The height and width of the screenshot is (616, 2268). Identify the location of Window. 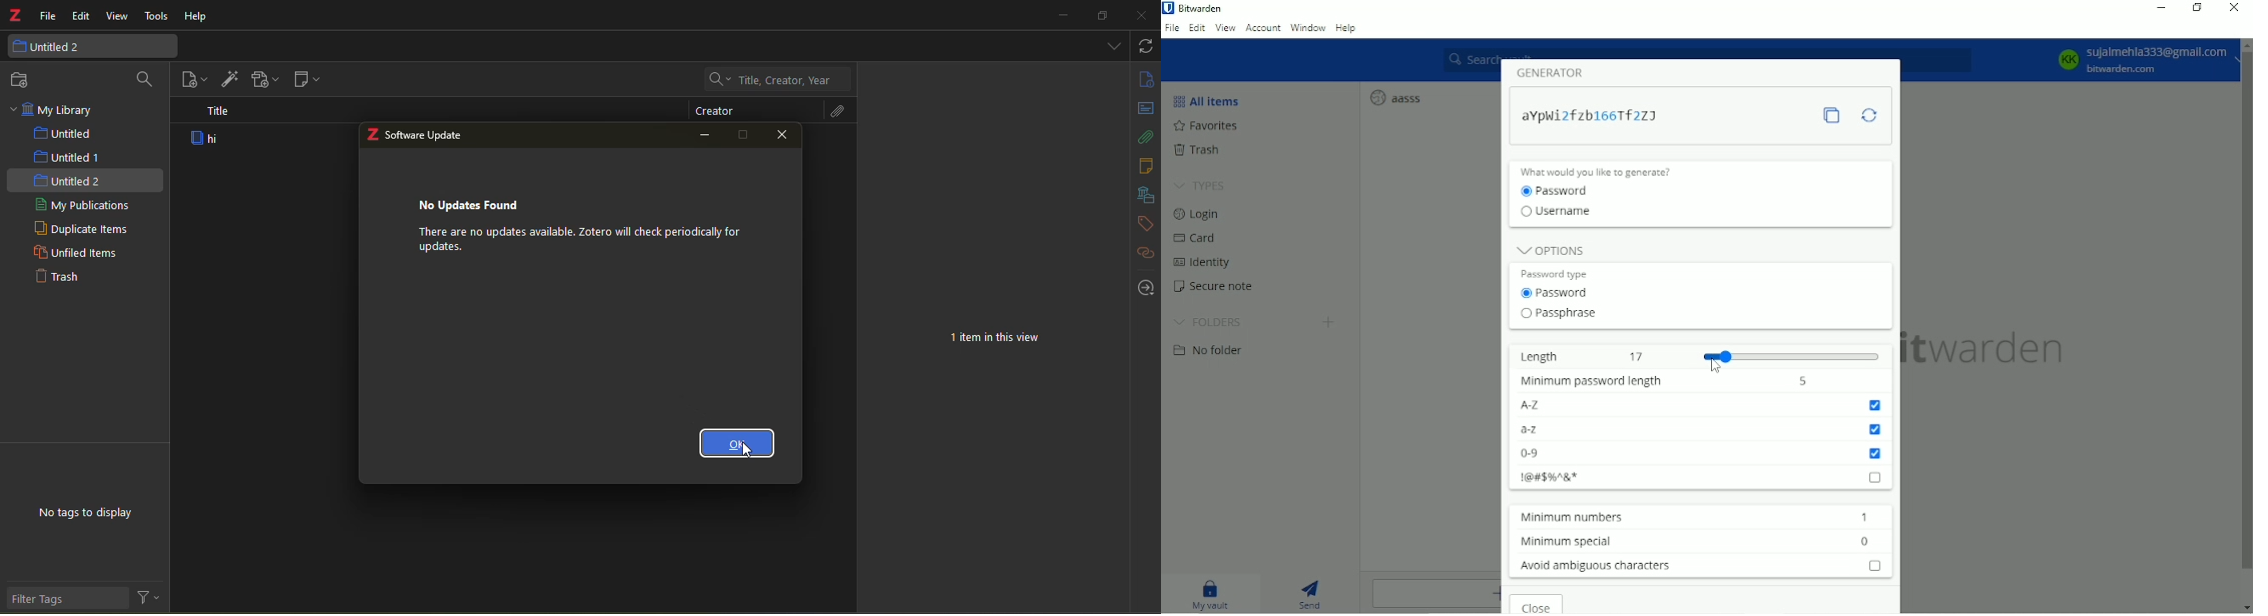
(1308, 28).